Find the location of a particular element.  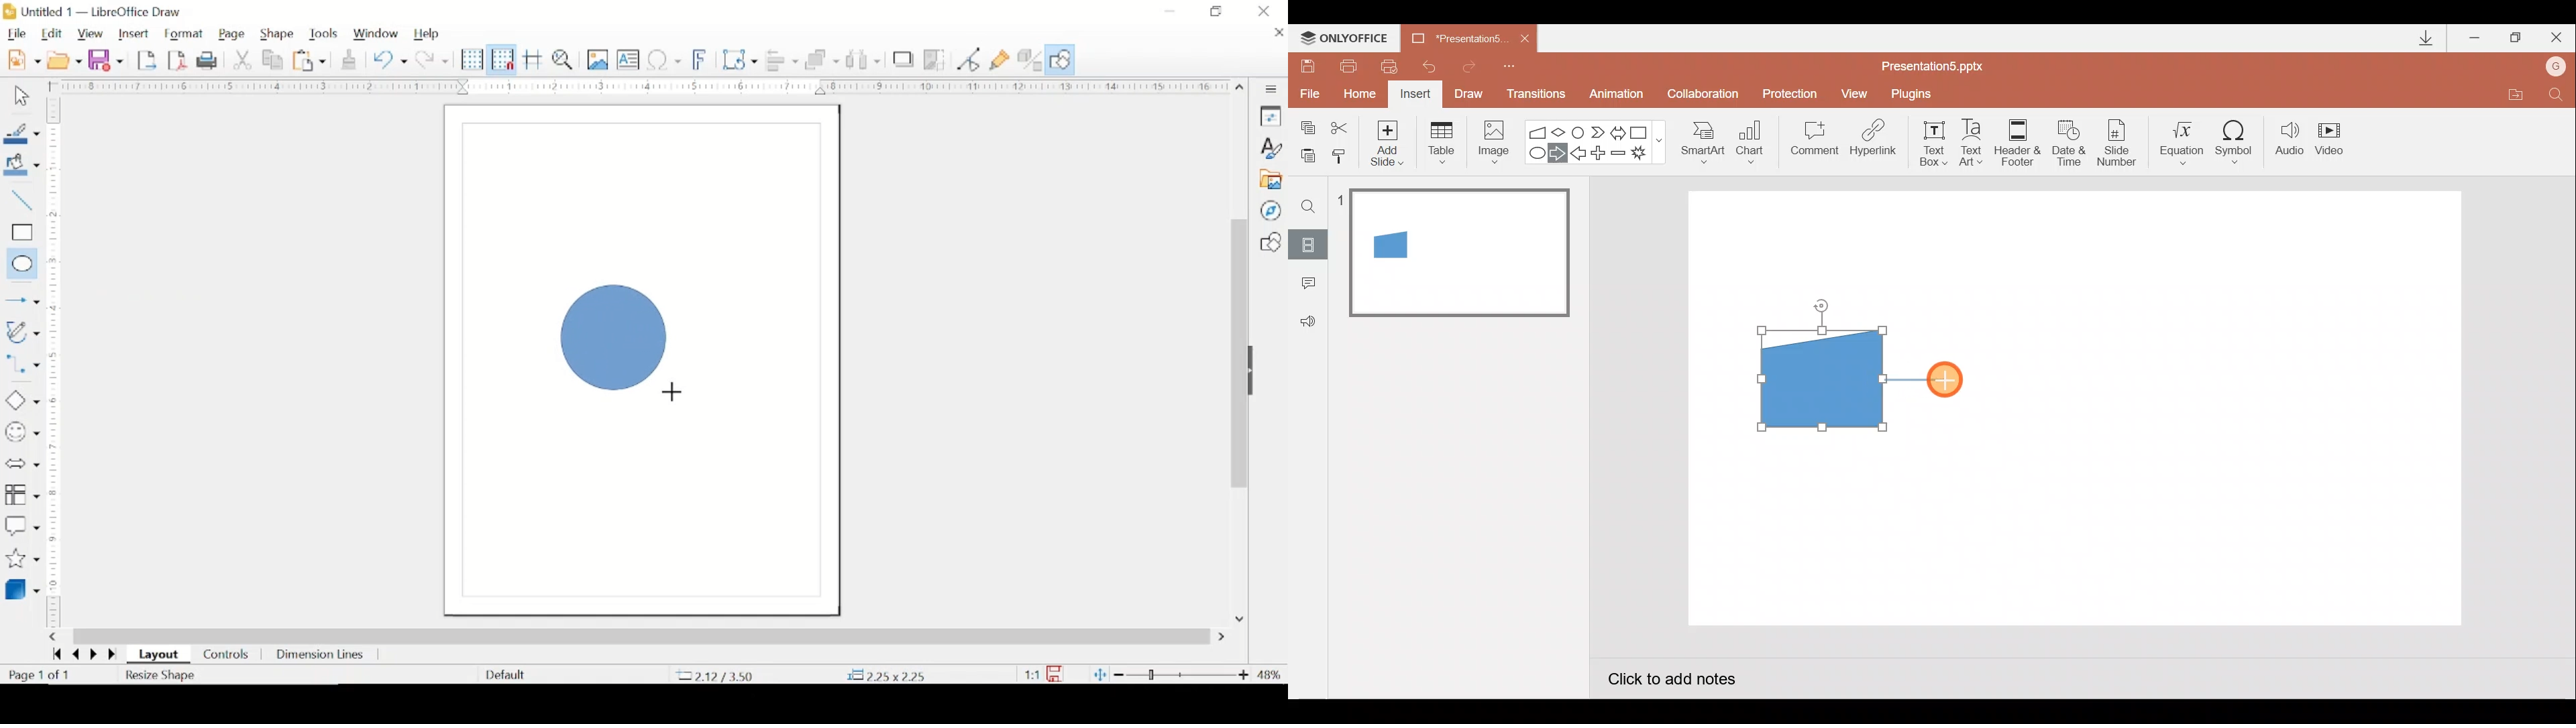

dimension lines is located at coordinates (319, 655).